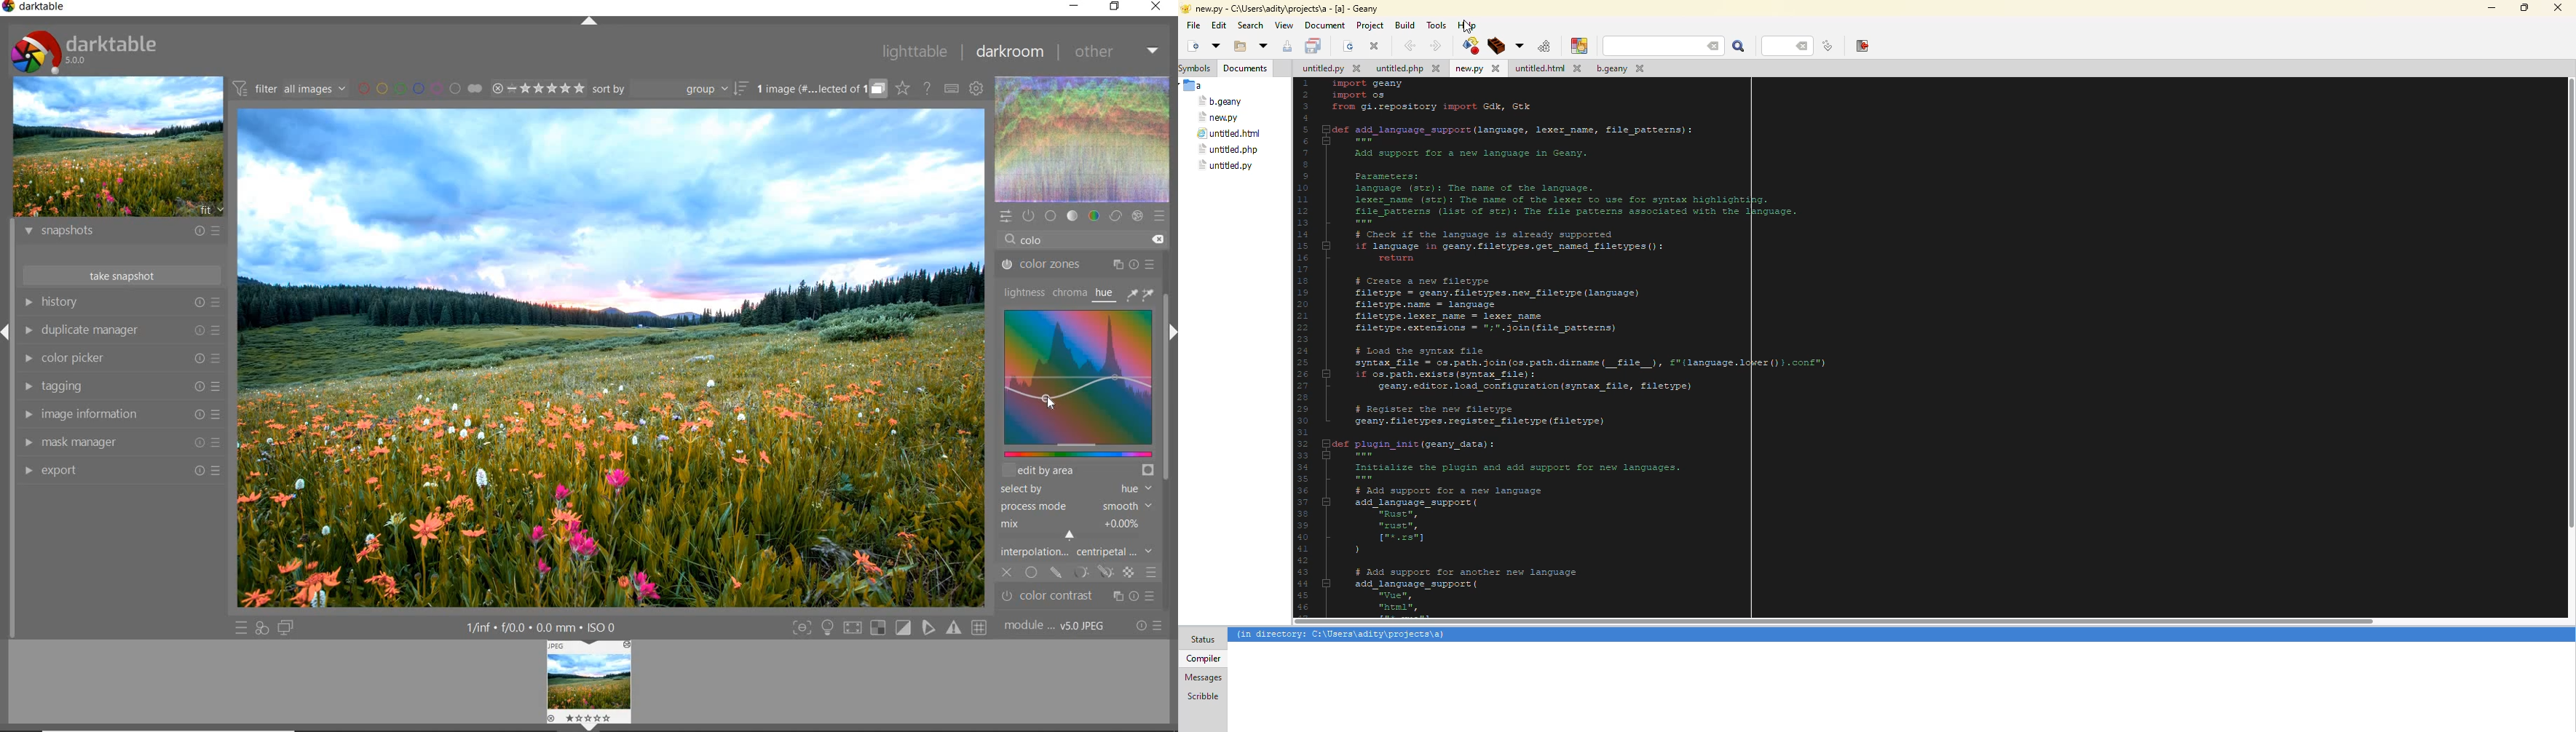  Describe the element at coordinates (1542, 46) in the screenshot. I see `run` at that location.